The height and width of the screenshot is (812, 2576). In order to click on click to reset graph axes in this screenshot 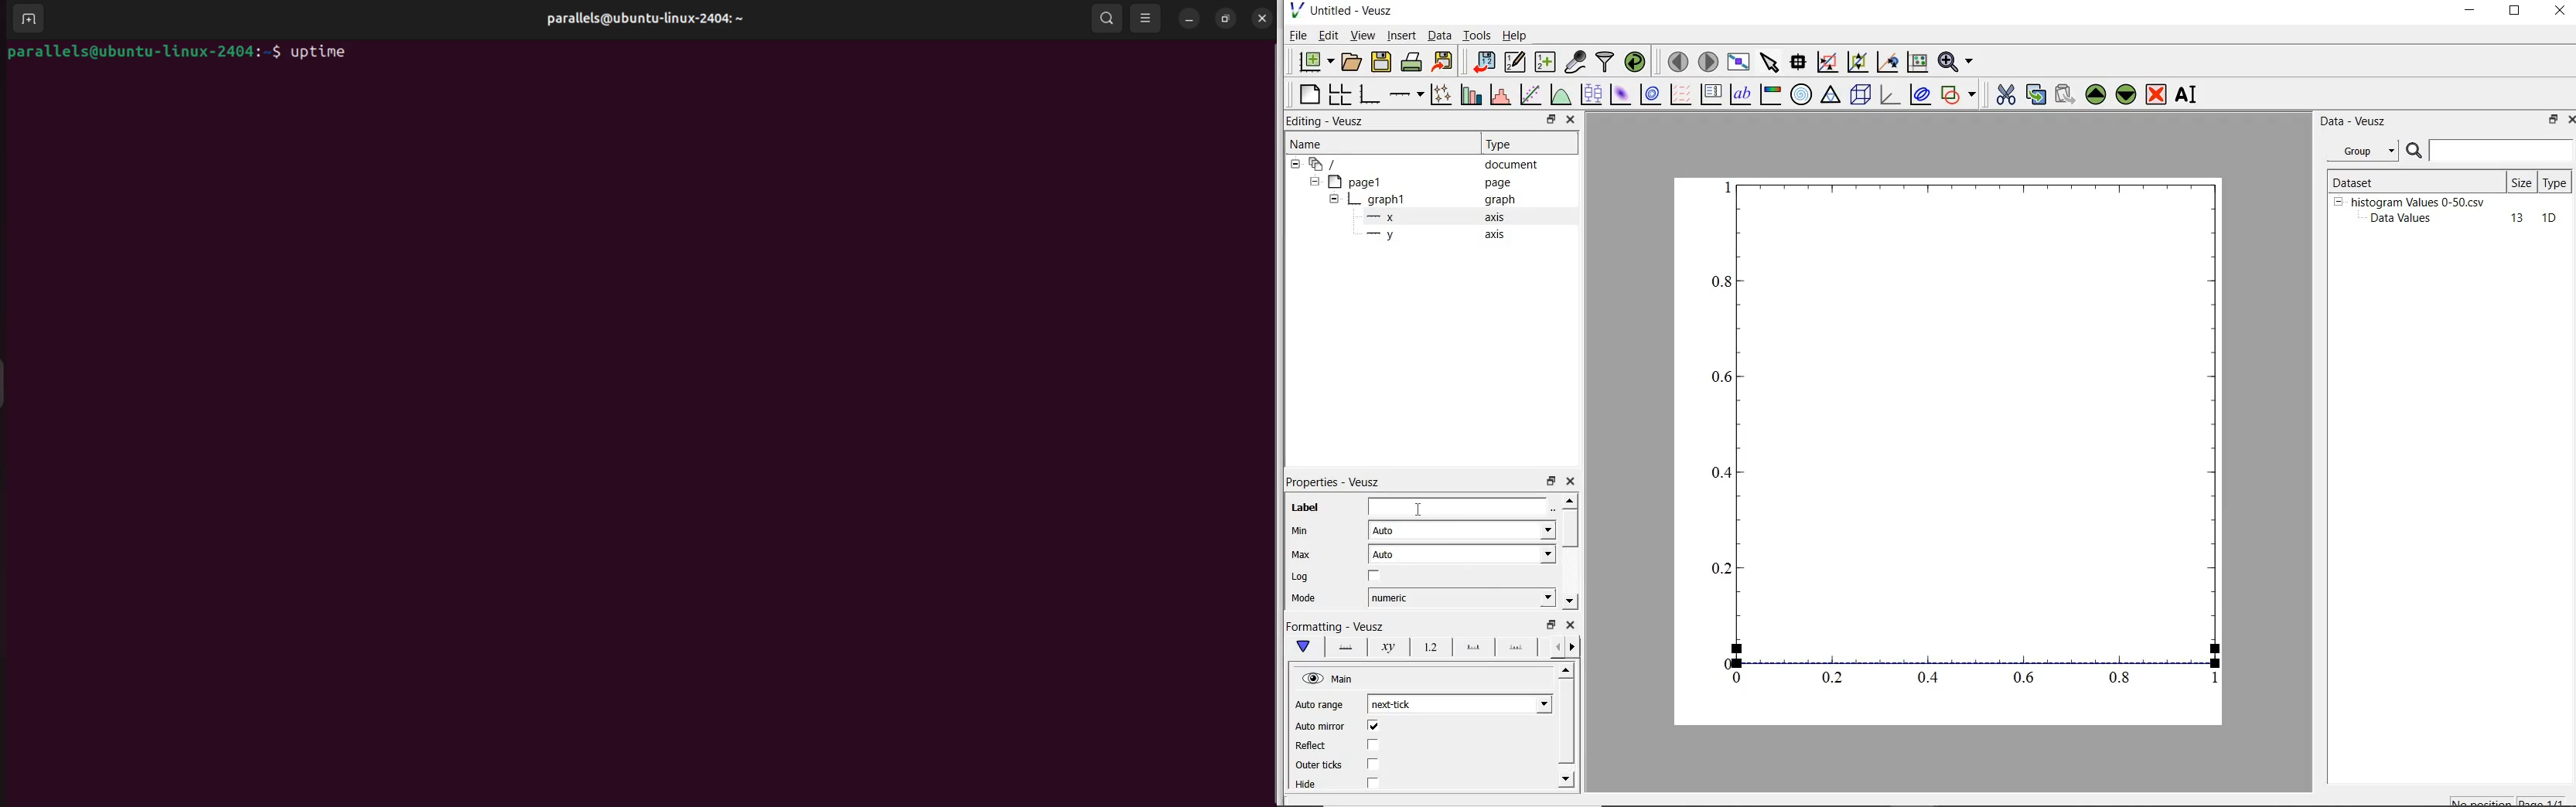, I will do `click(1827, 62)`.